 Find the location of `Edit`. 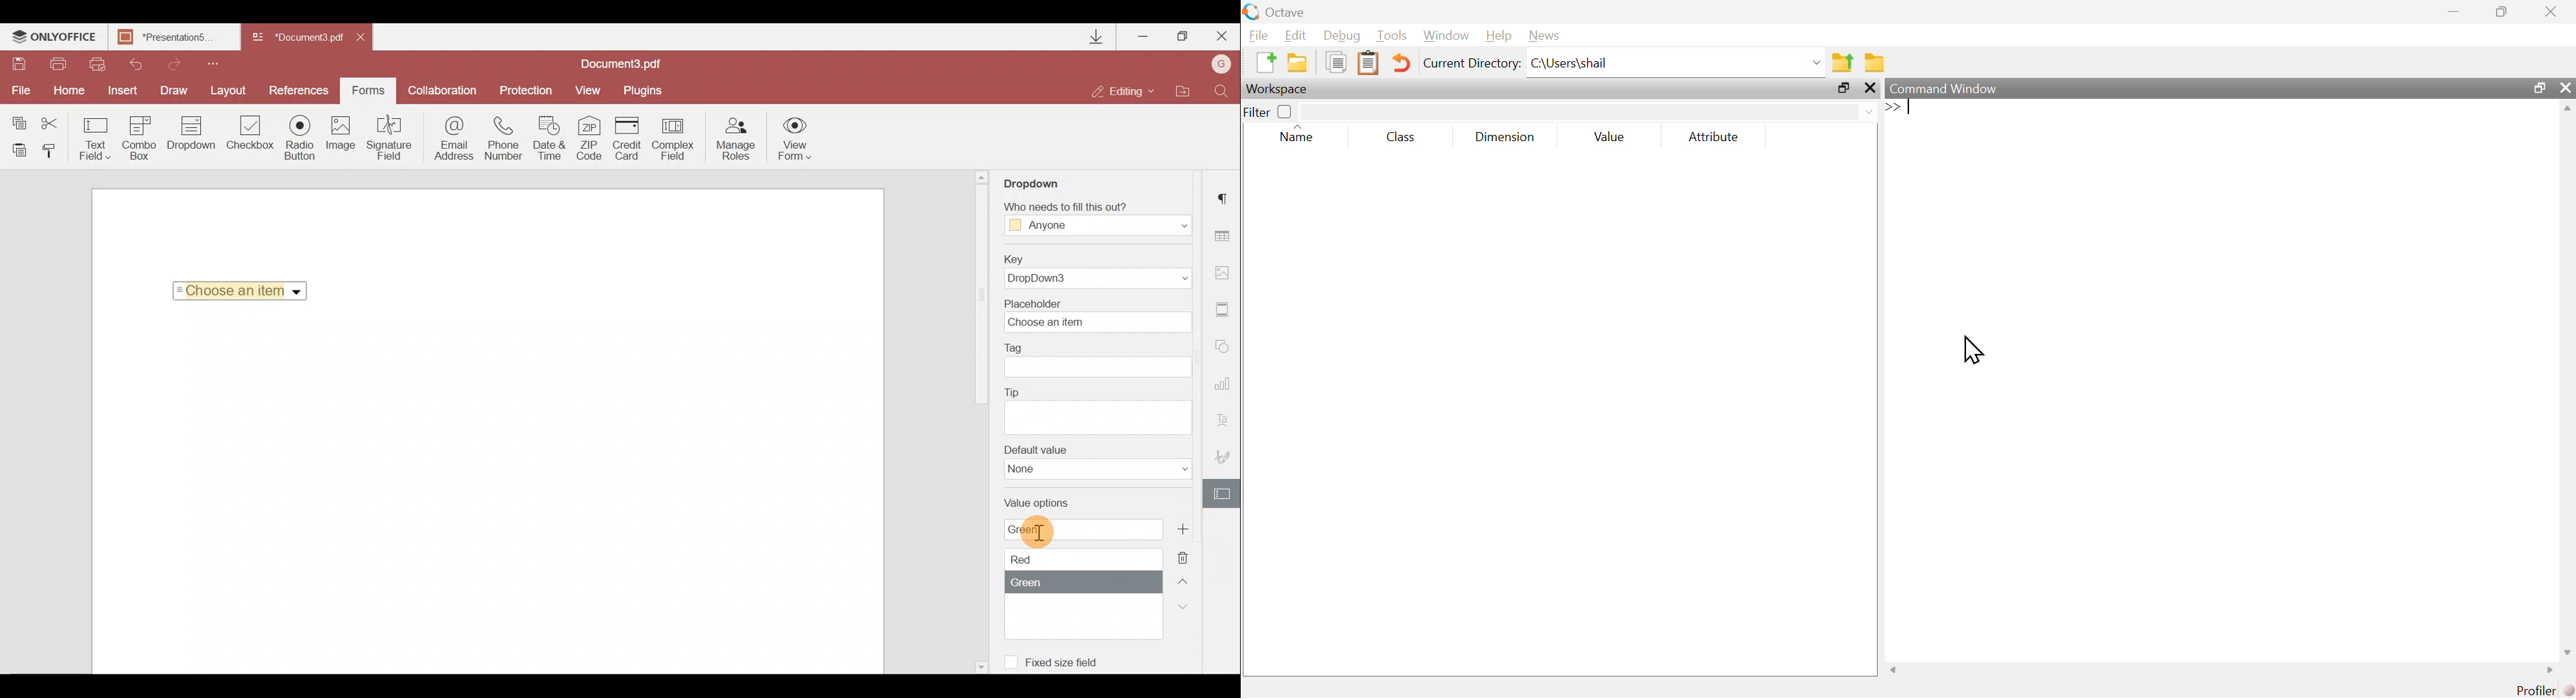

Edit is located at coordinates (1294, 34).